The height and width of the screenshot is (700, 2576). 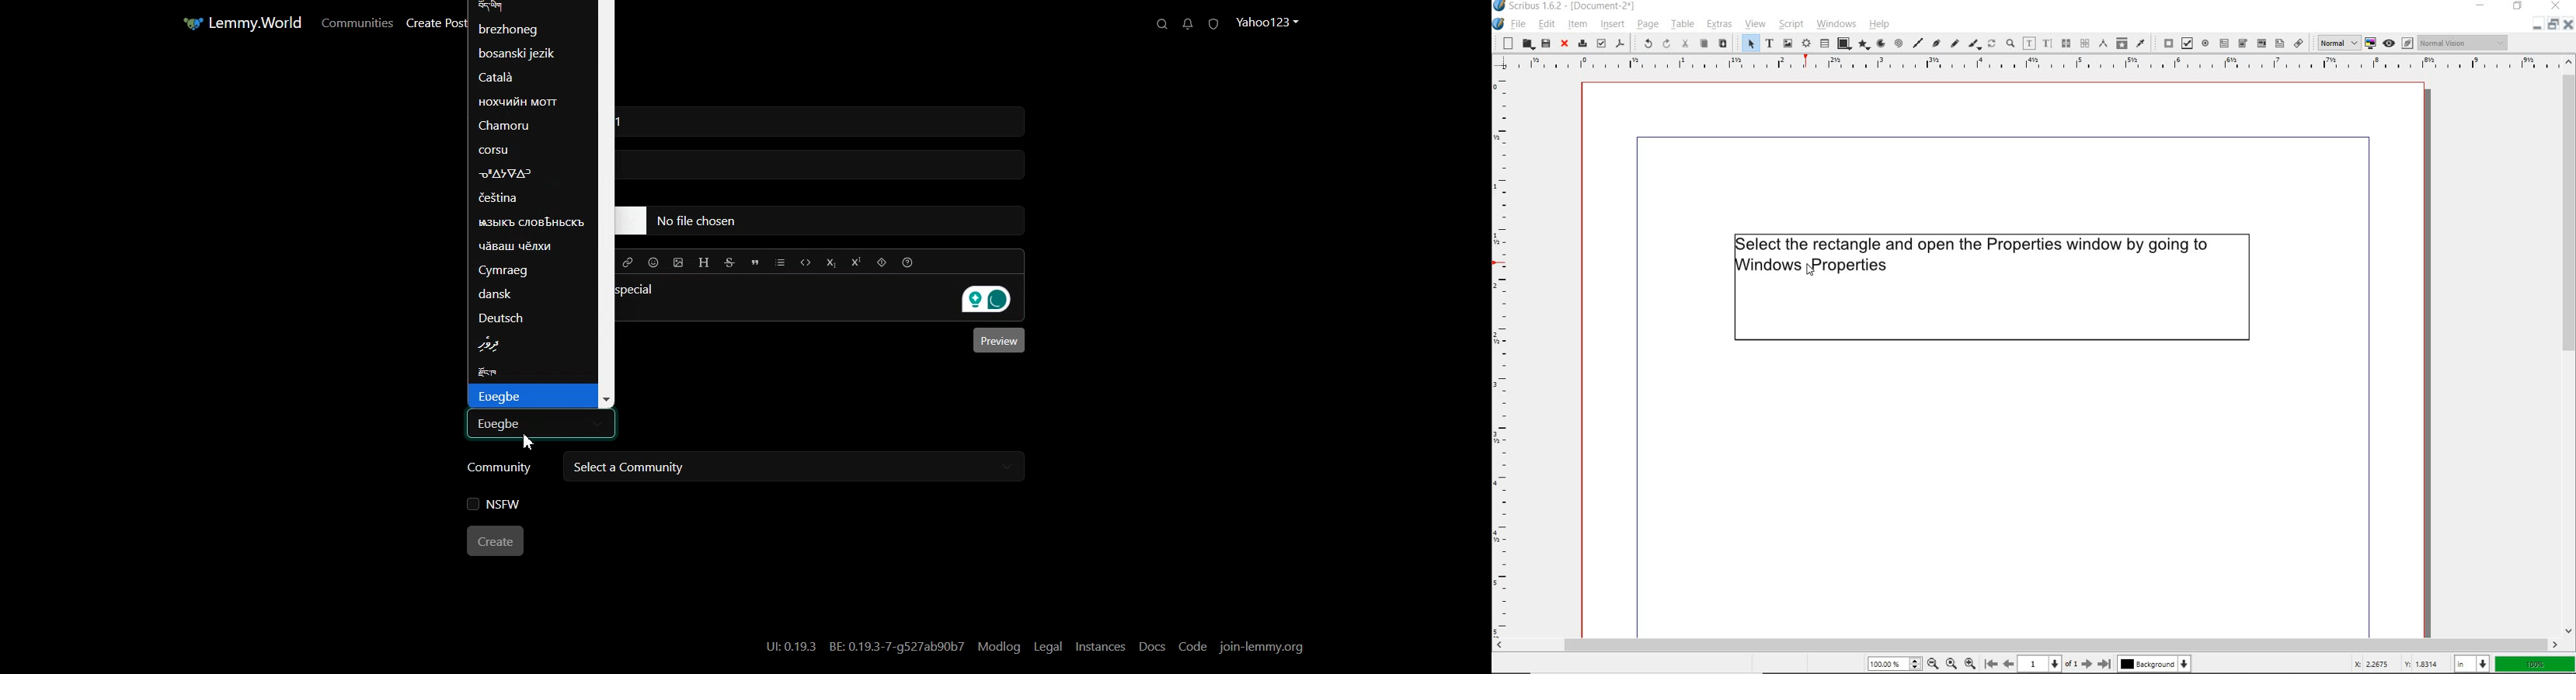 I want to click on Normal Vision, so click(x=2464, y=43).